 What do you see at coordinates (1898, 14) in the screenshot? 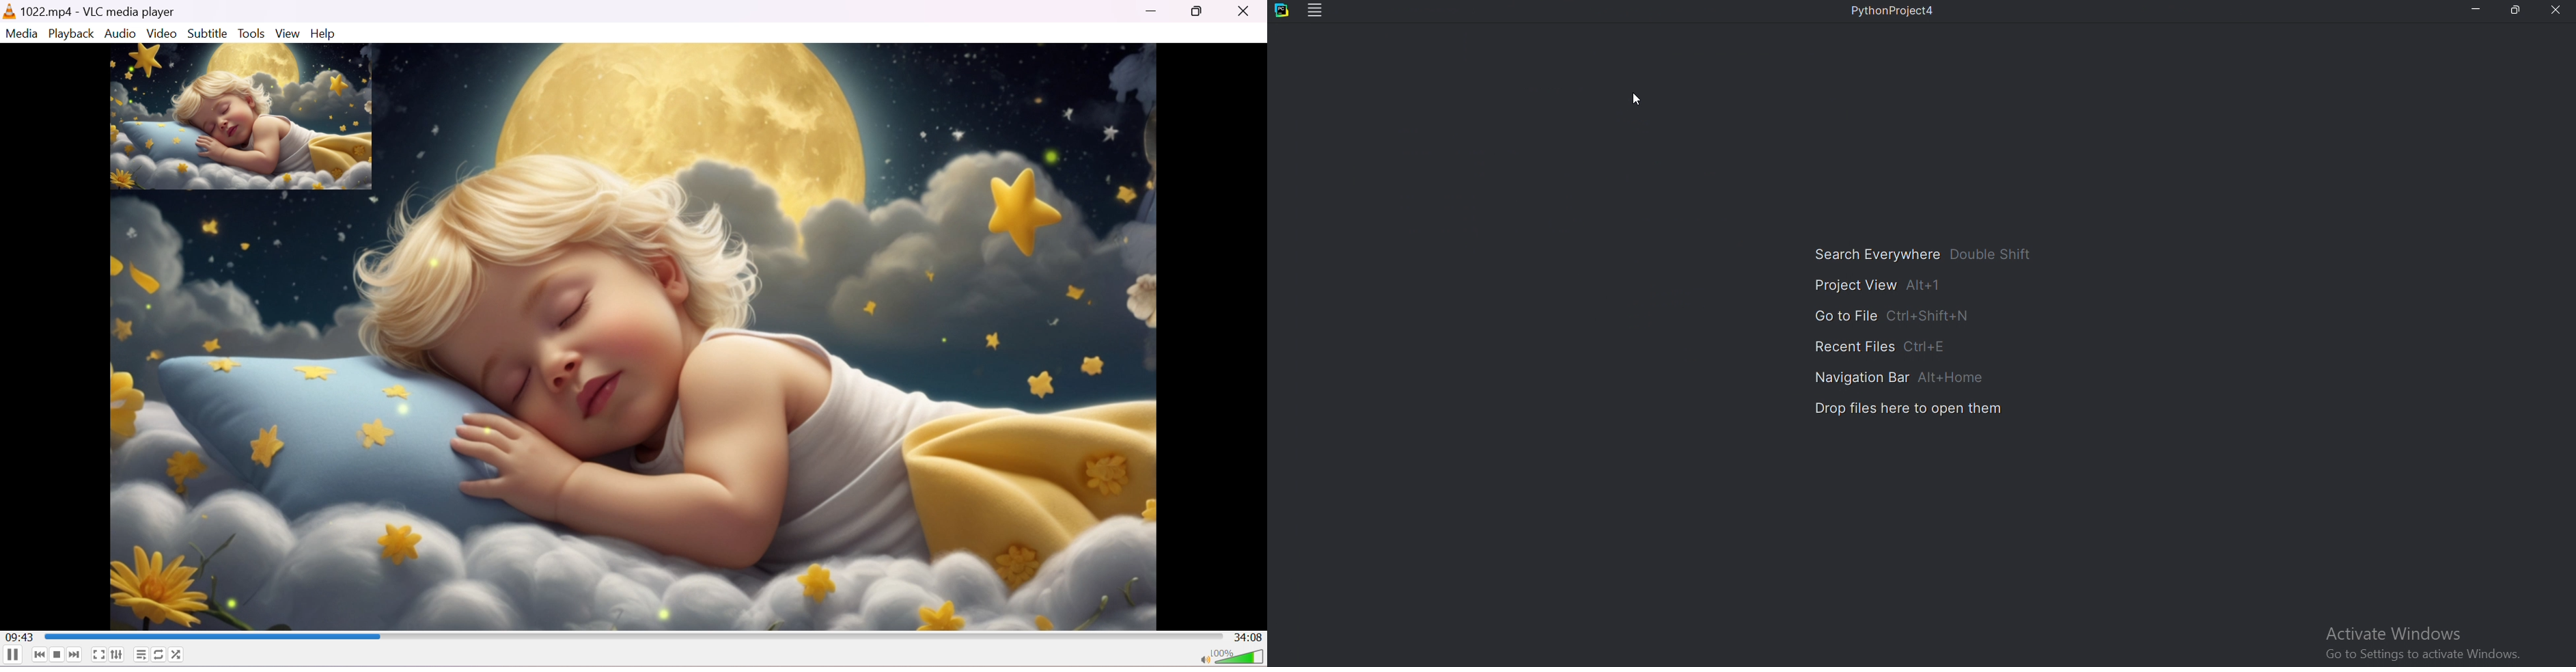
I see `Project name` at bounding box center [1898, 14].